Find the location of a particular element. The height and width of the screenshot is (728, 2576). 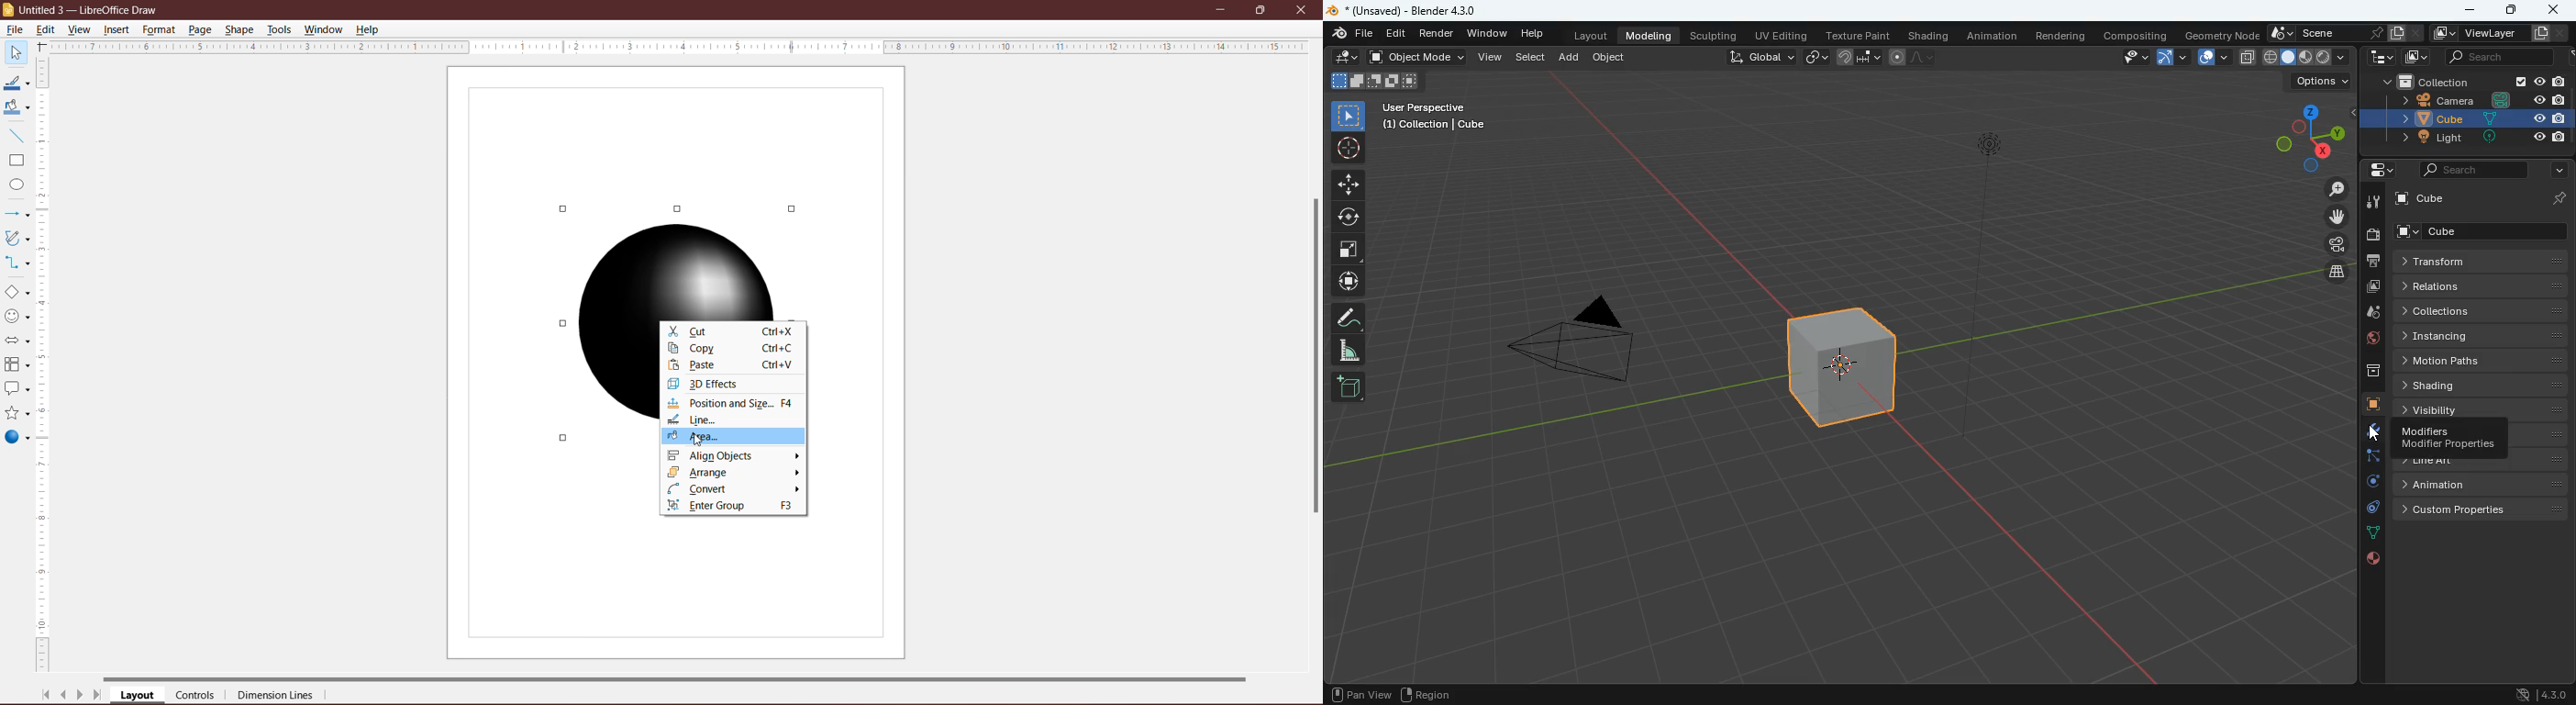

aim is located at coordinates (1347, 151).